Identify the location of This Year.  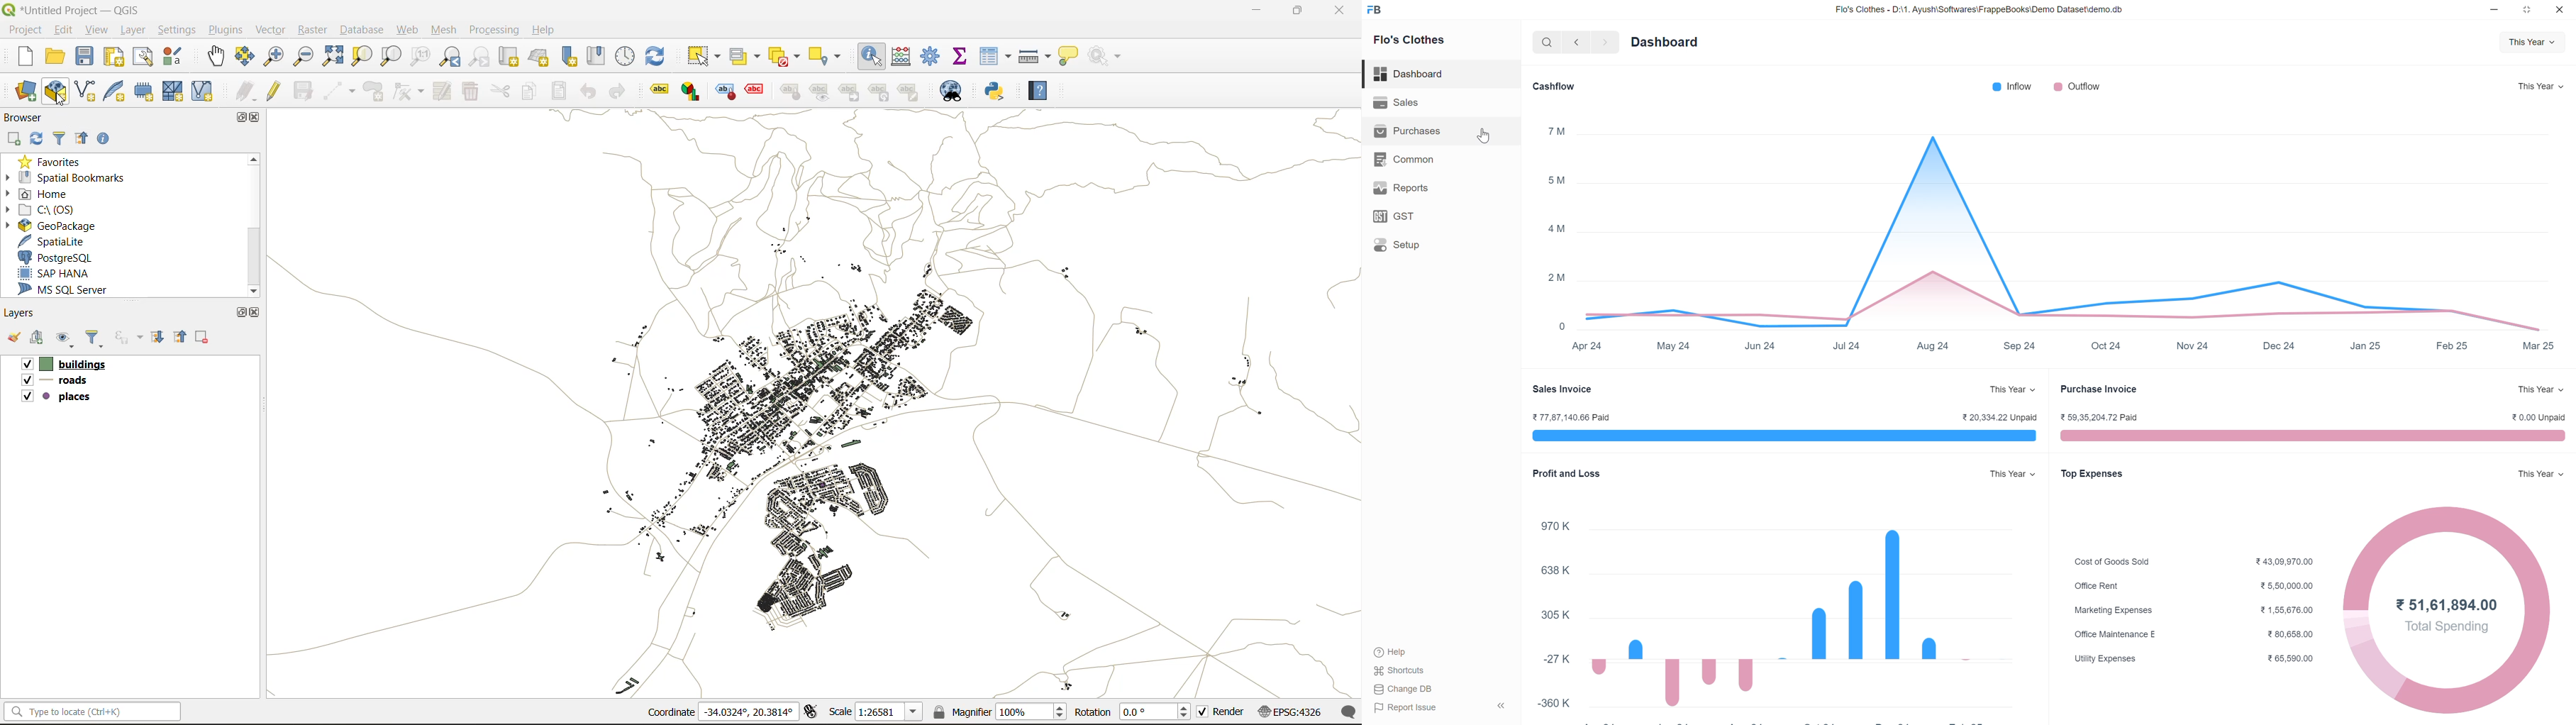
(2542, 390).